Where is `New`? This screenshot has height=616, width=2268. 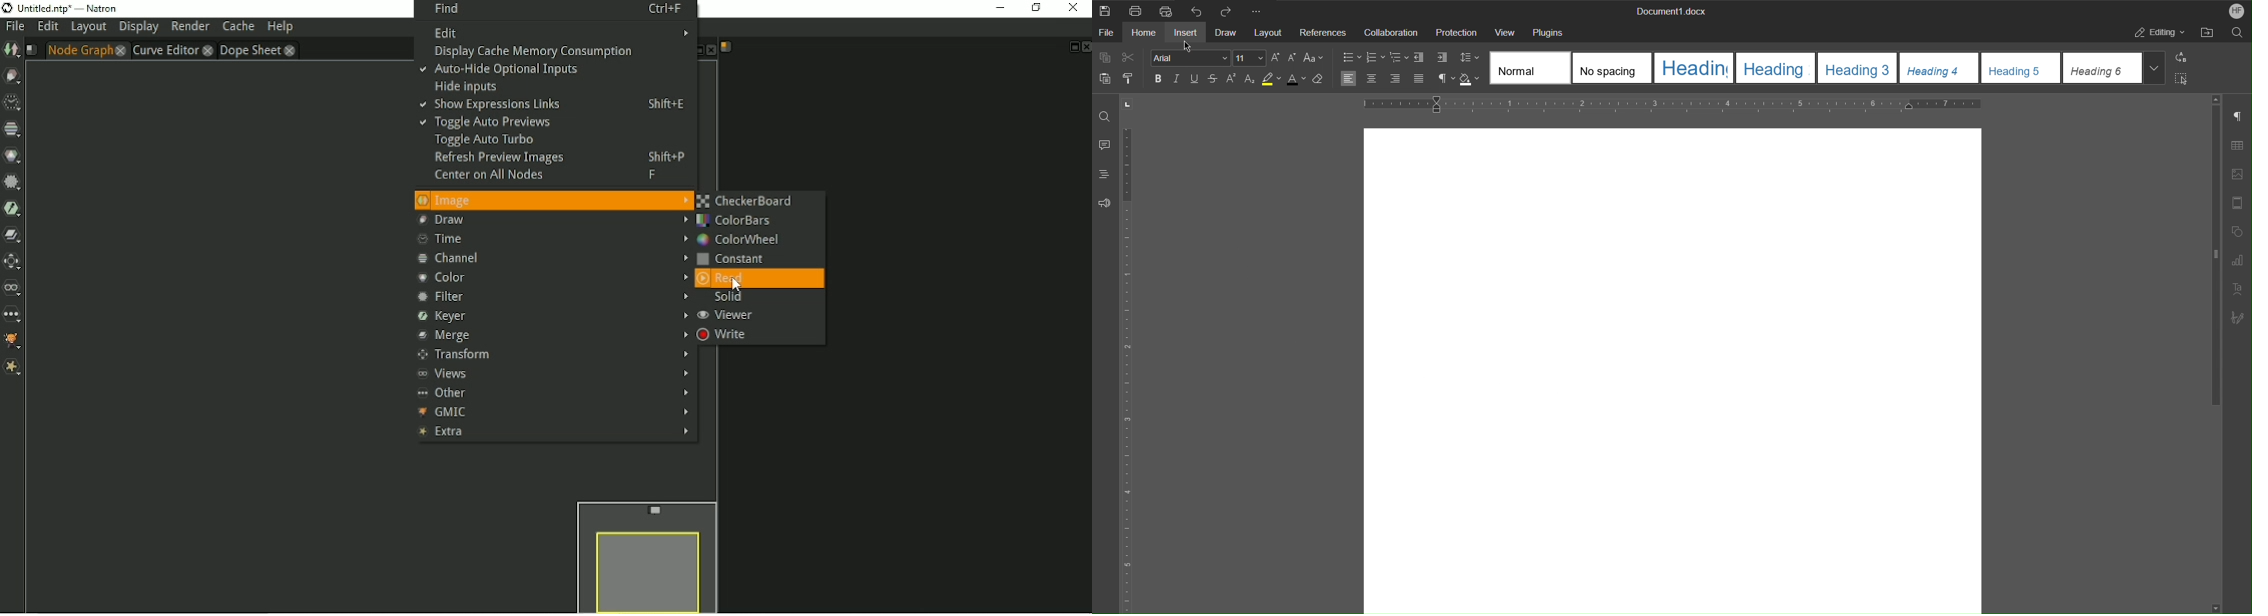
New is located at coordinates (1104, 12).